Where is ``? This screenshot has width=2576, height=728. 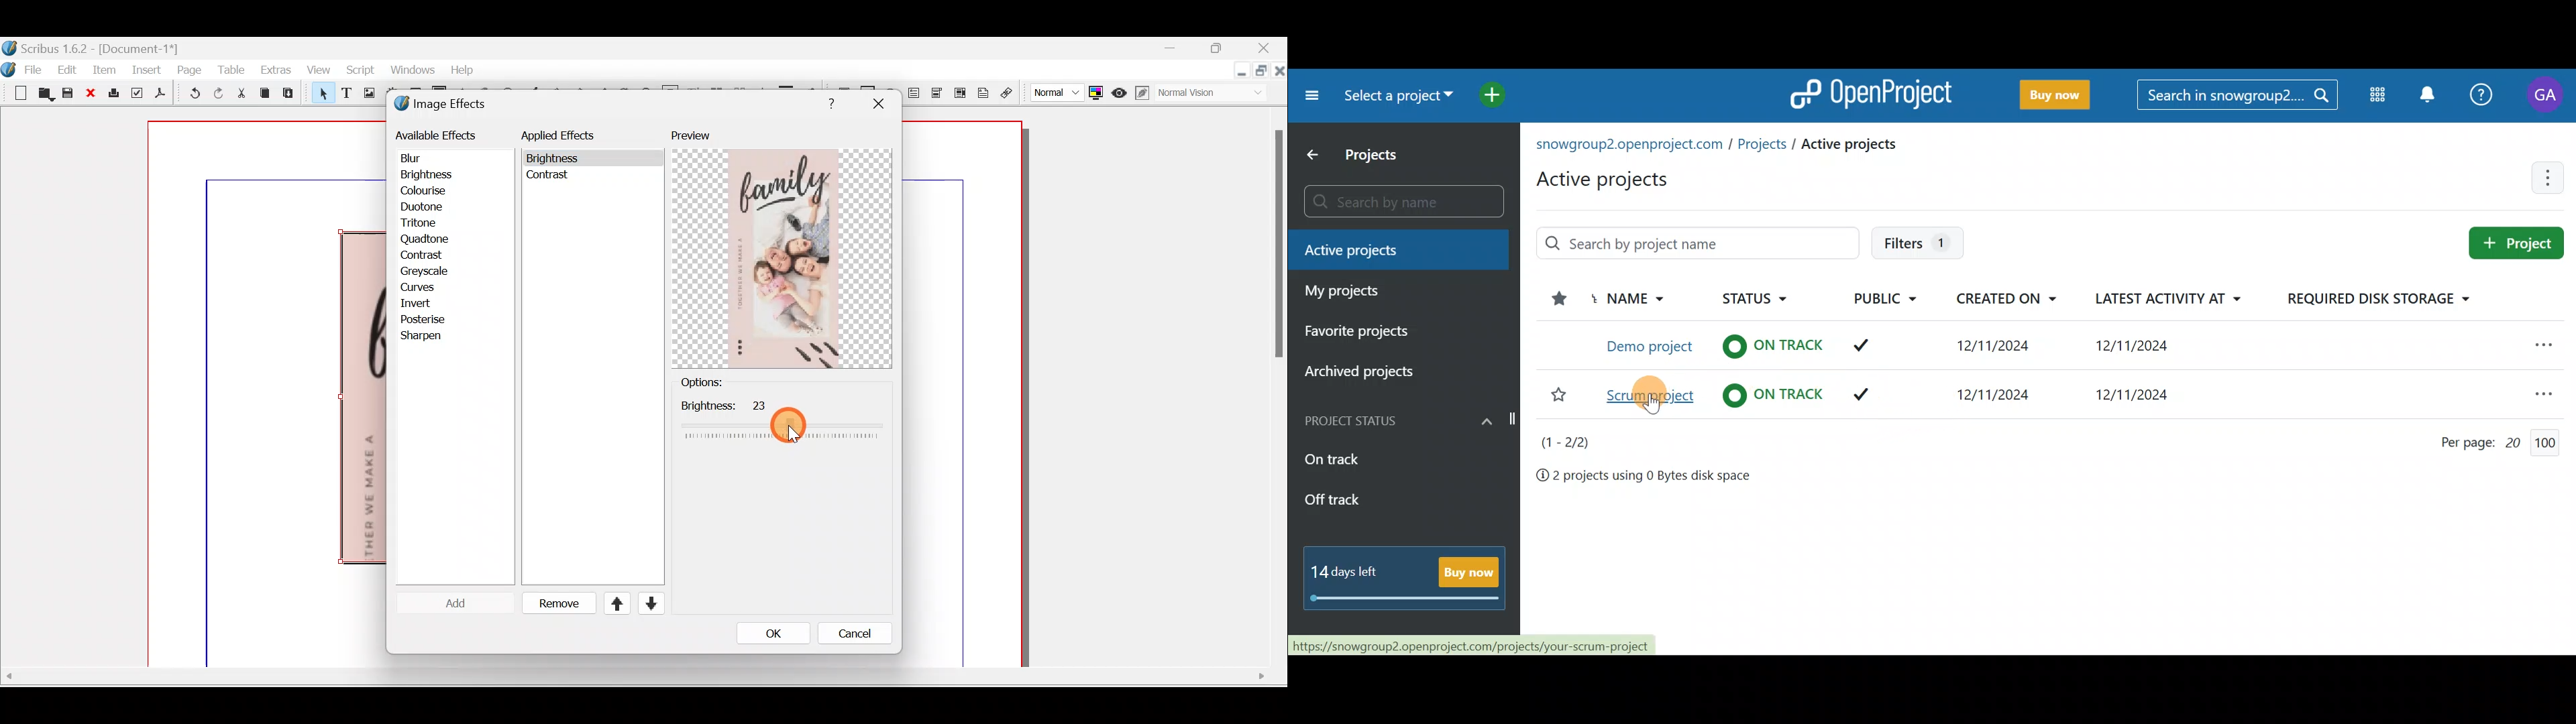
 is located at coordinates (550, 178).